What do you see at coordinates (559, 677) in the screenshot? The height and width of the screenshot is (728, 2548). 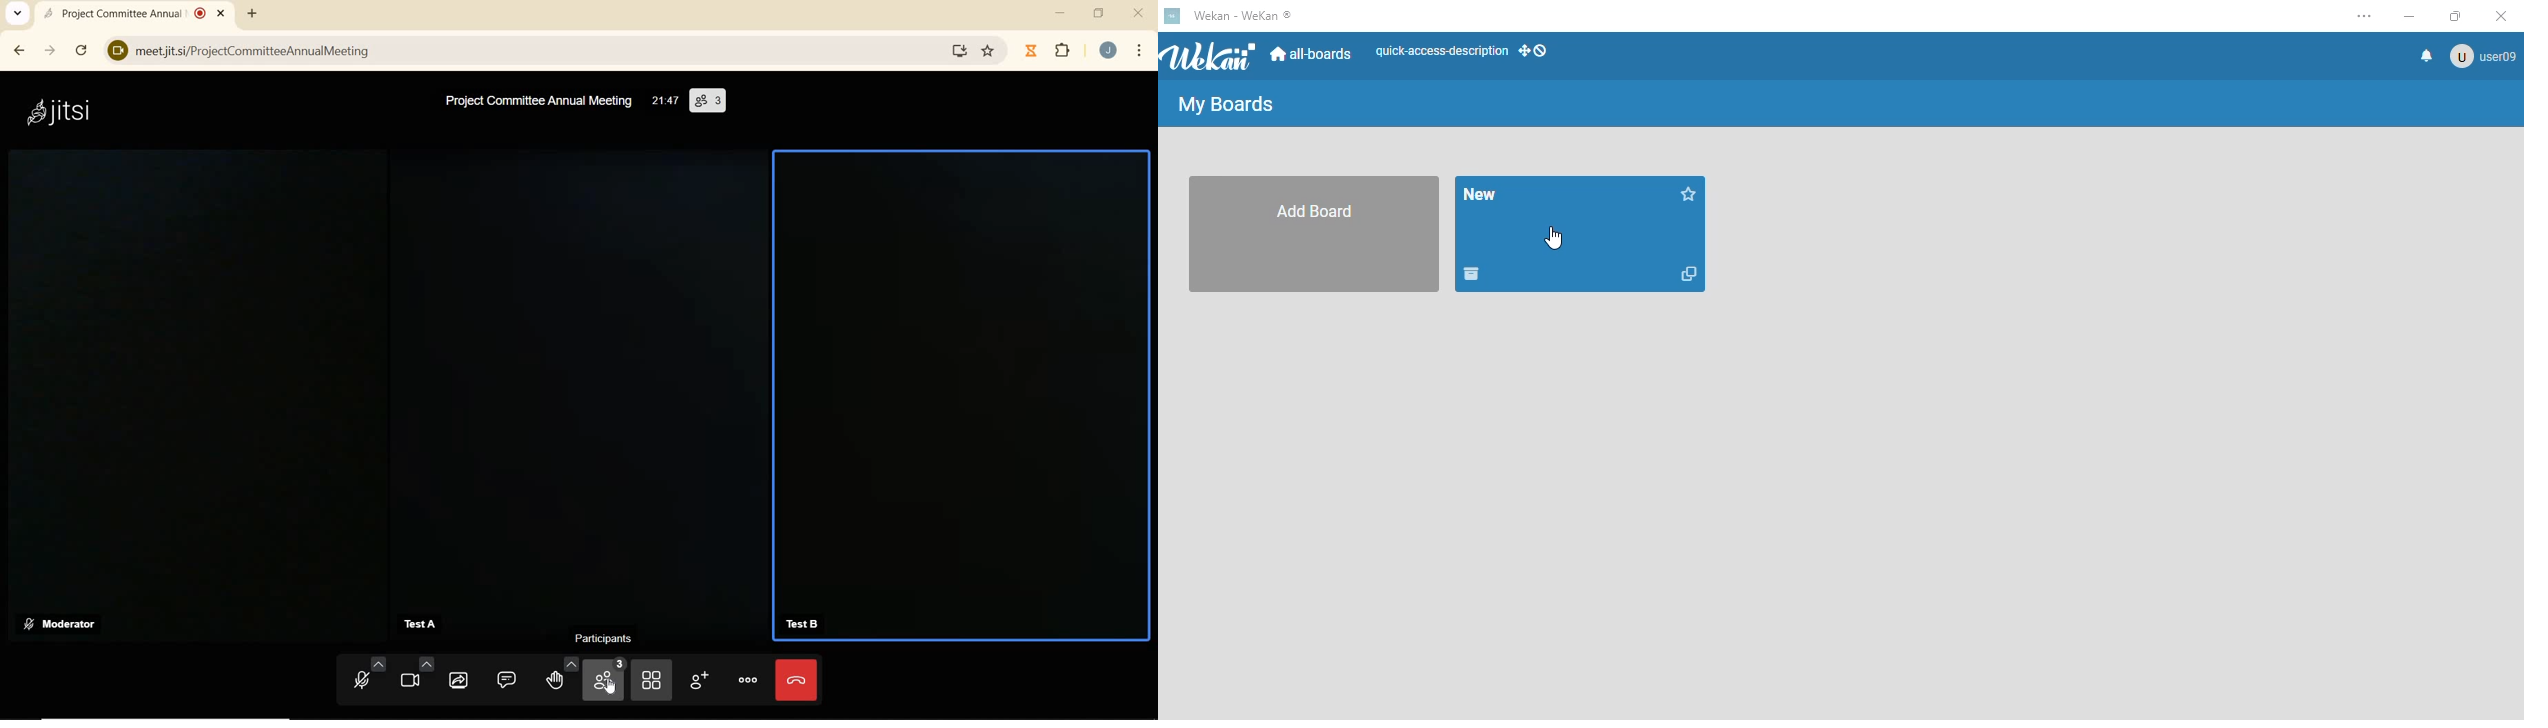 I see `RAISE YOUR HANDS` at bounding box center [559, 677].